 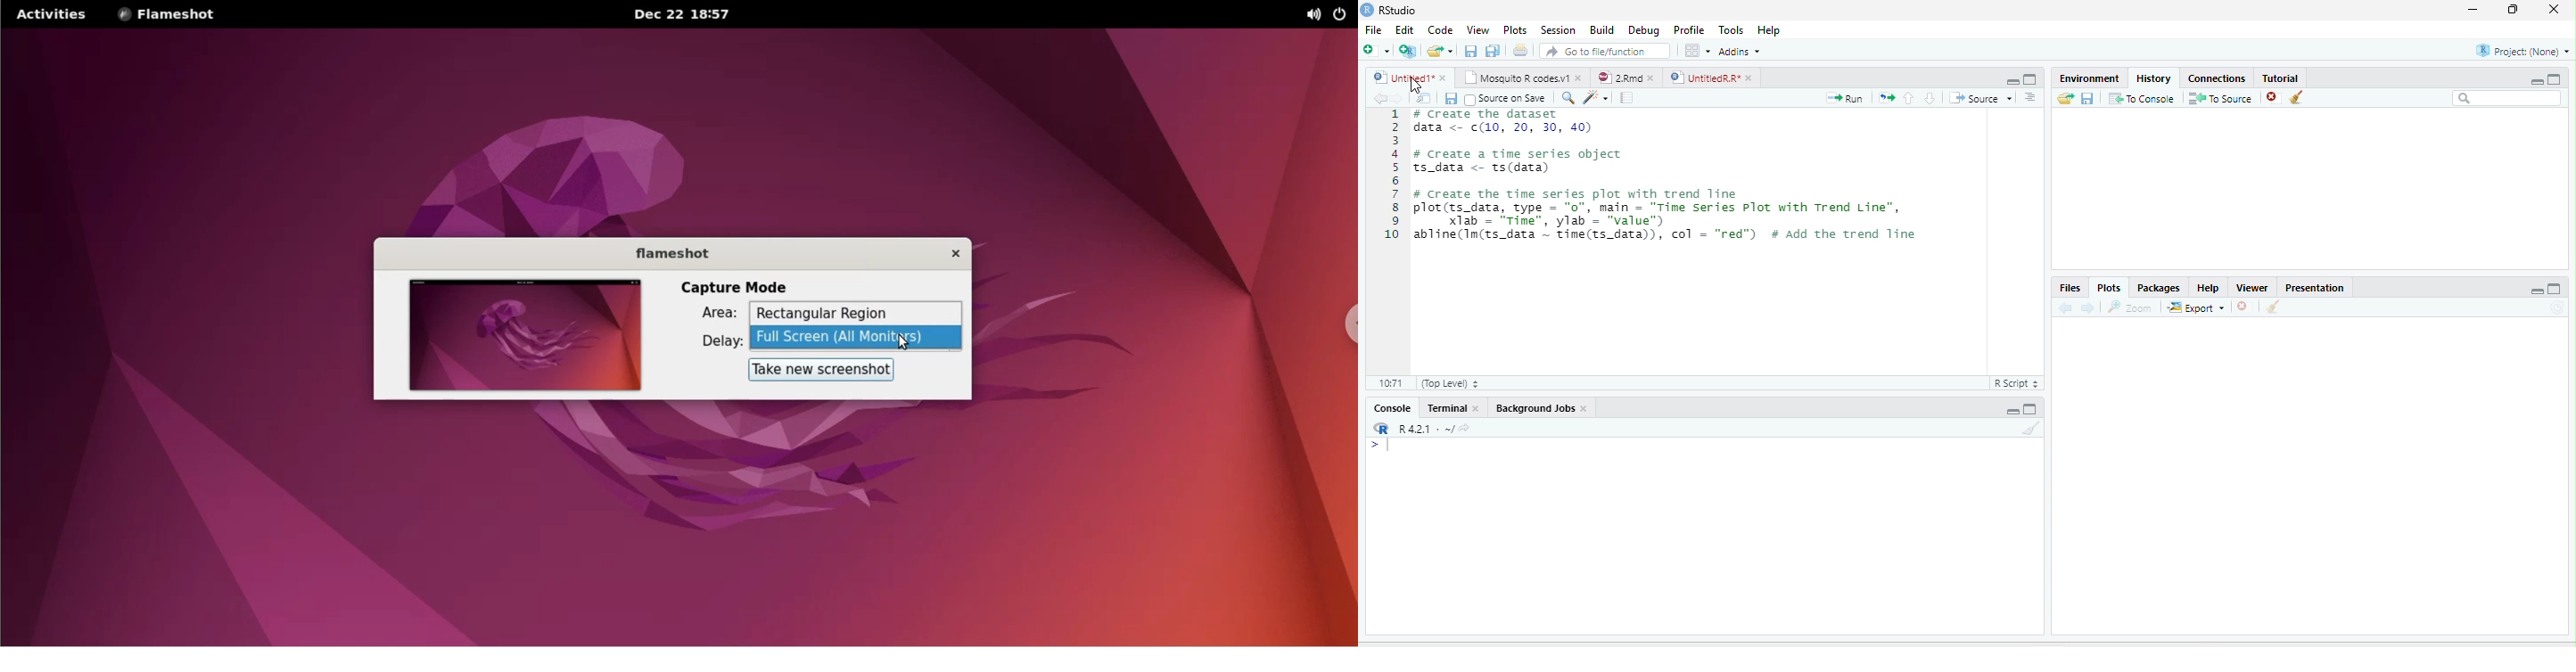 I want to click on Source on Save, so click(x=1505, y=98).